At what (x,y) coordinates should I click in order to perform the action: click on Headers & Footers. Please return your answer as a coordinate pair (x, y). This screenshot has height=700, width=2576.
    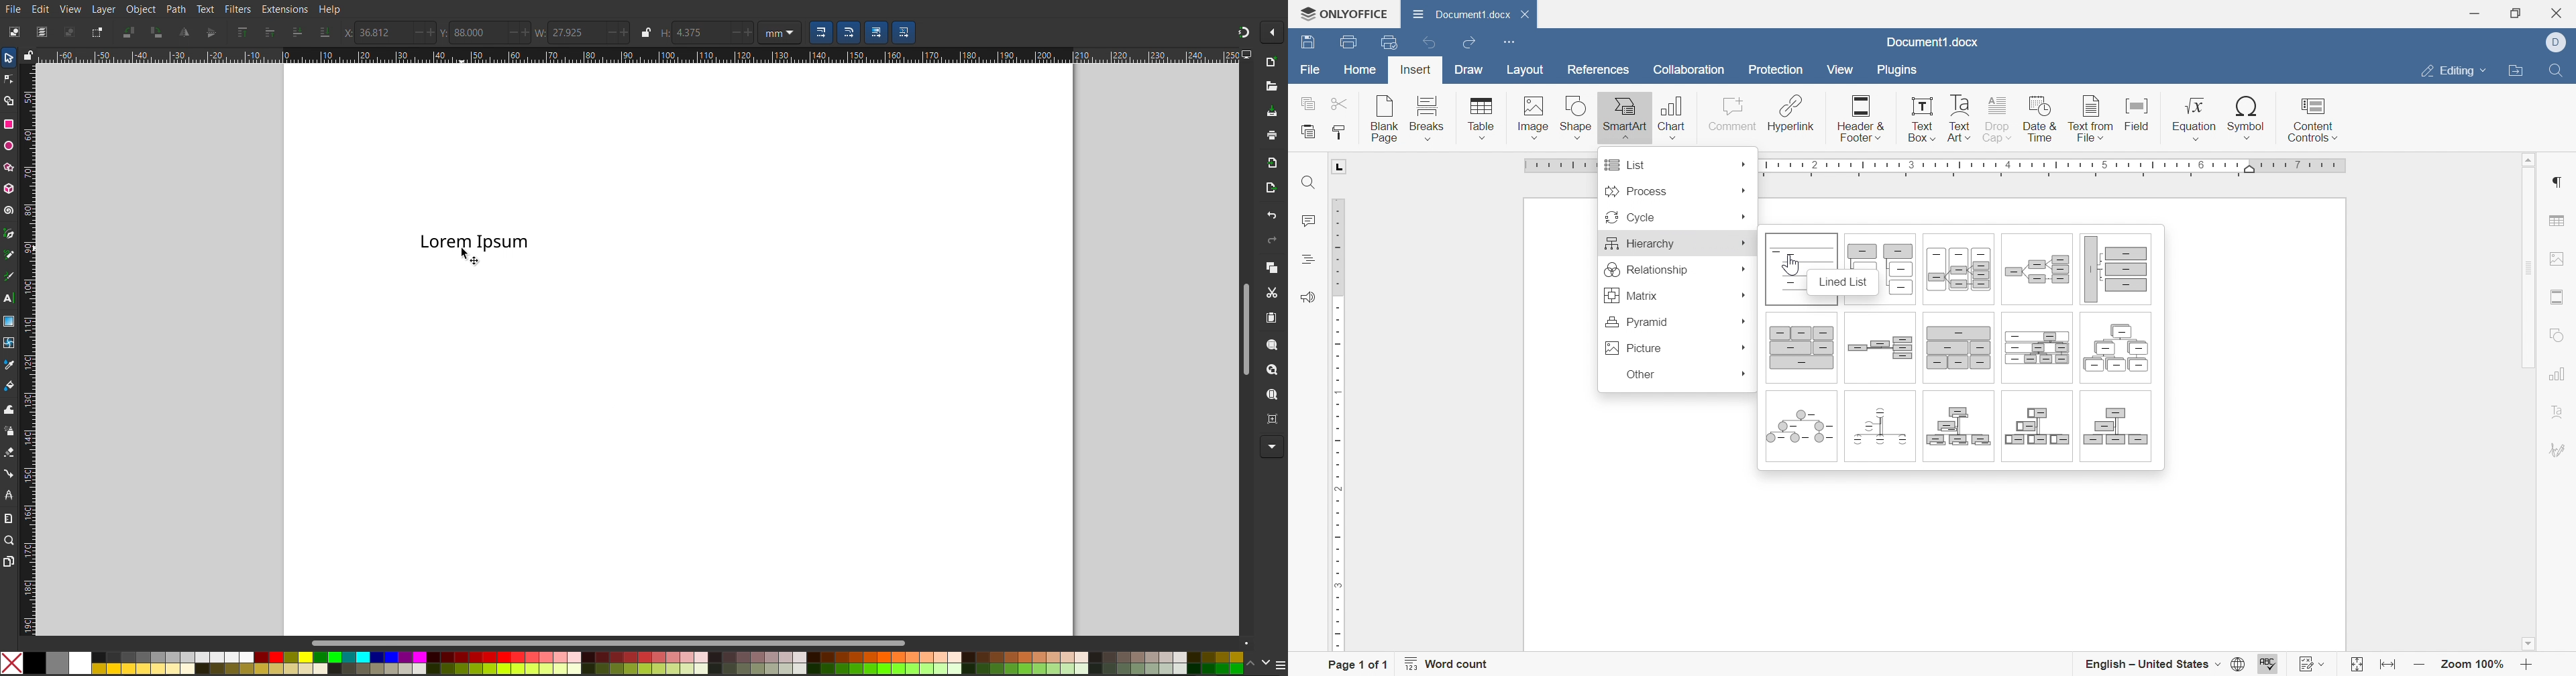
    Looking at the image, I should click on (2558, 297).